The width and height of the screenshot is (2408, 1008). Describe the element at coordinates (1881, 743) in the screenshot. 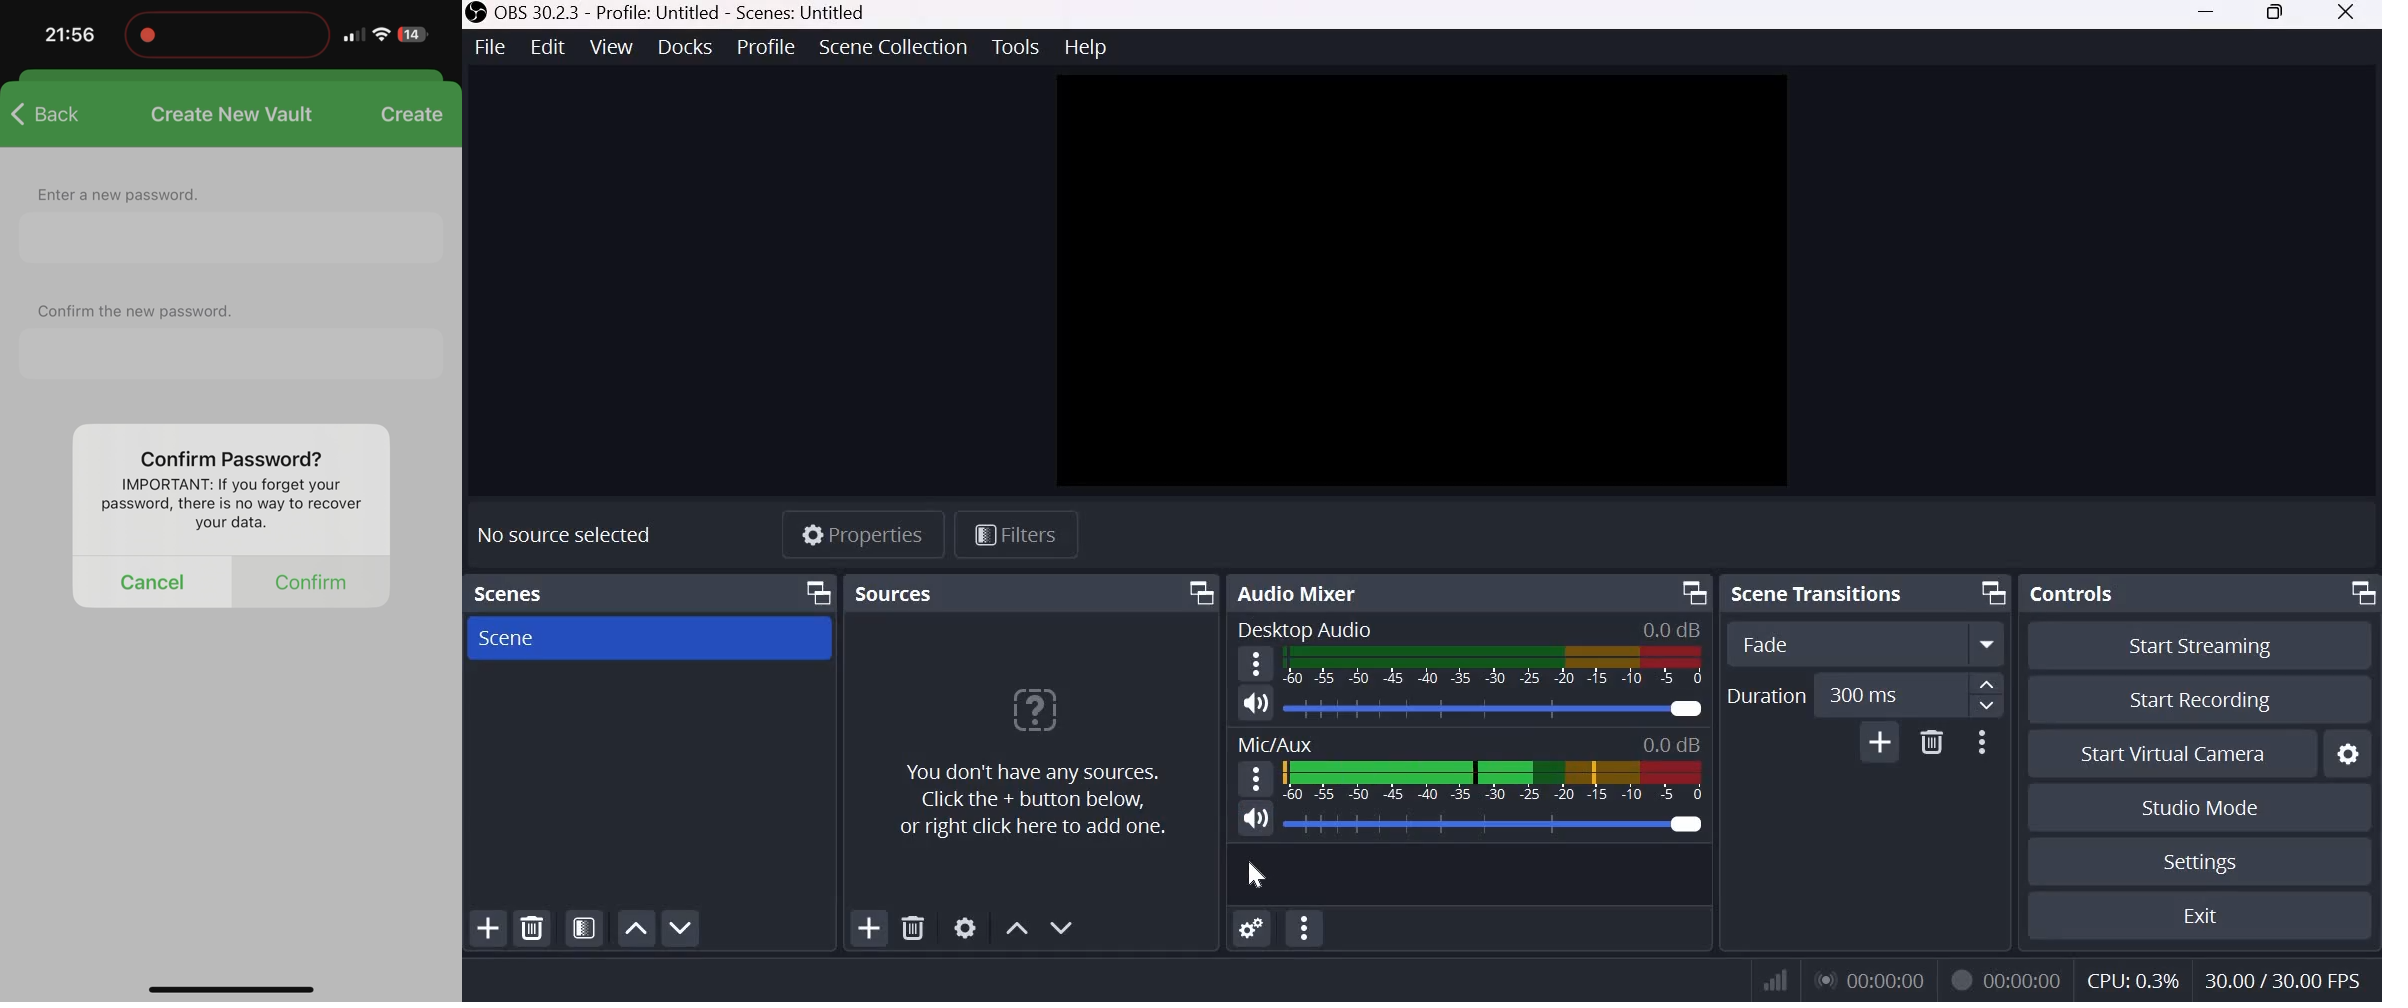

I see `Add Transition` at that location.